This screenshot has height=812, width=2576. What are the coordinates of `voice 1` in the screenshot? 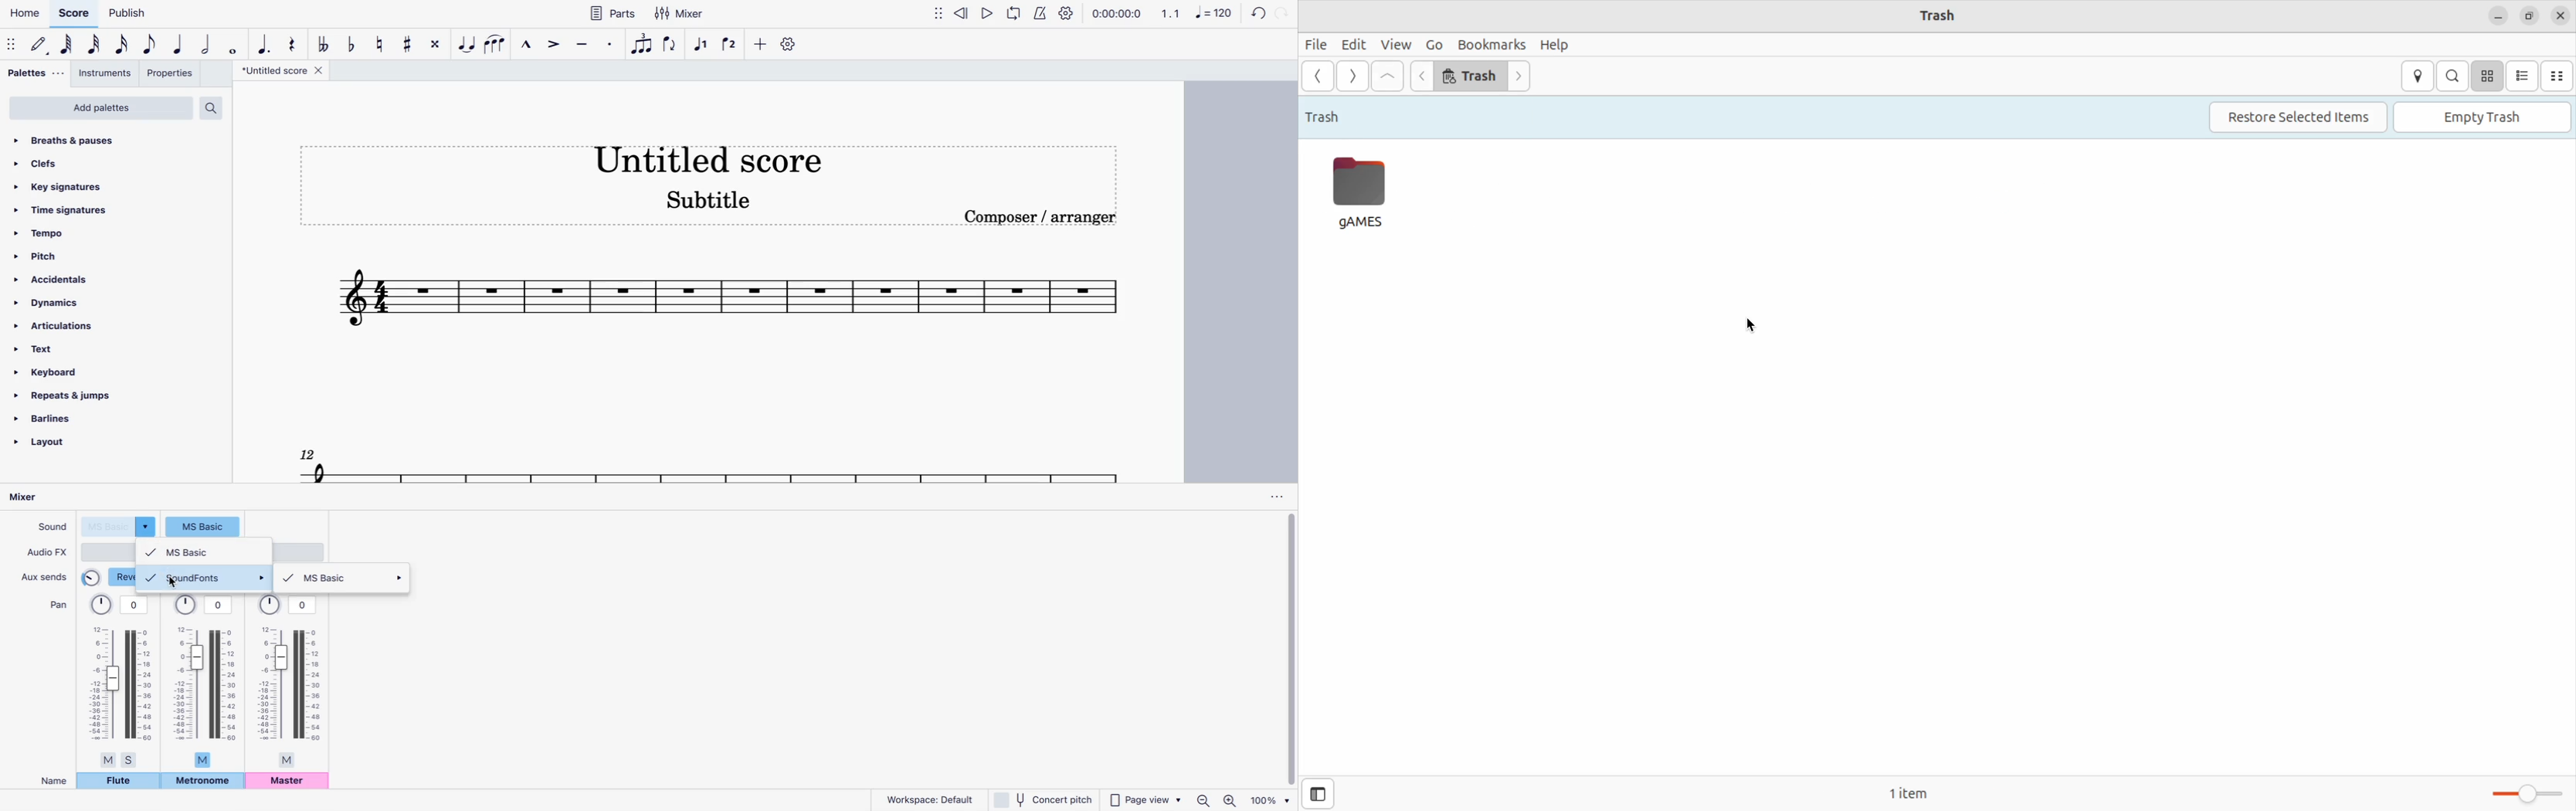 It's located at (702, 45).